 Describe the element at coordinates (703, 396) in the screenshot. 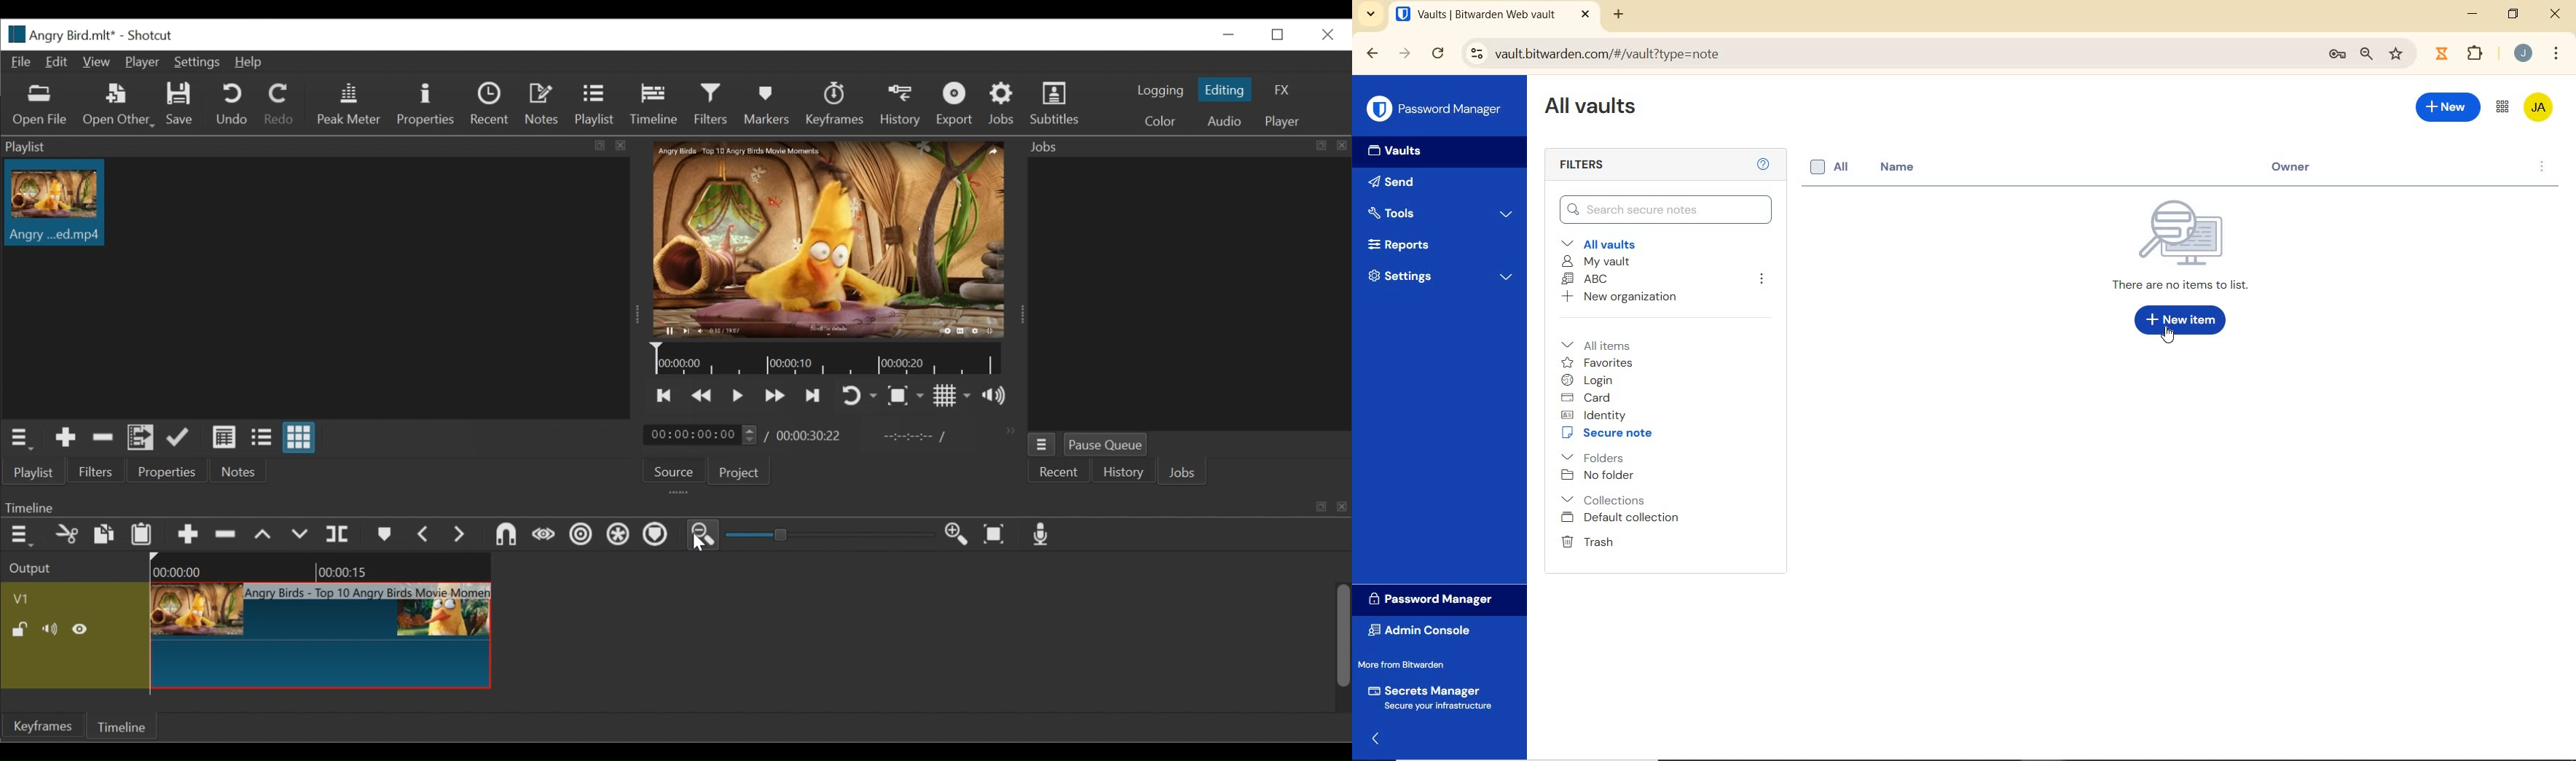

I see `Play backwards quickly` at that location.